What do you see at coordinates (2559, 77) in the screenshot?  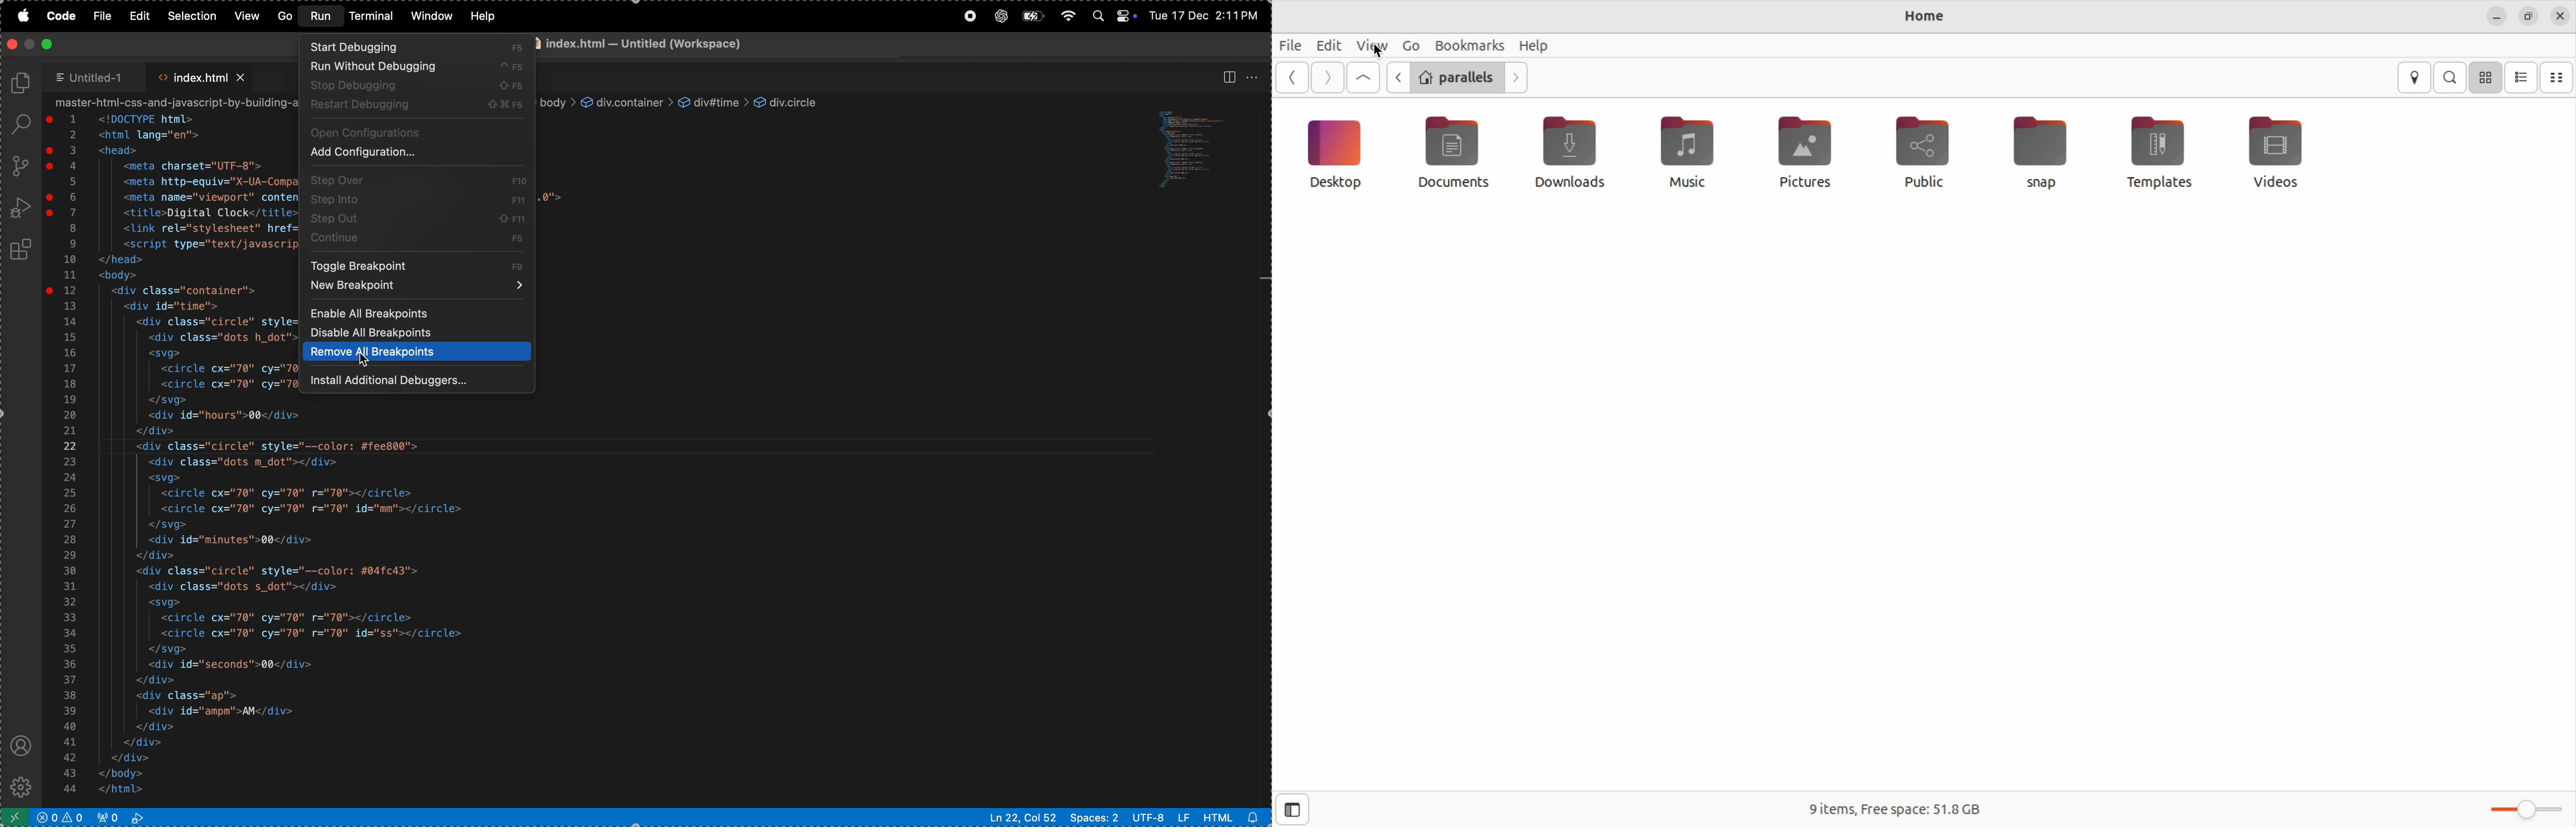 I see `compact view` at bounding box center [2559, 77].